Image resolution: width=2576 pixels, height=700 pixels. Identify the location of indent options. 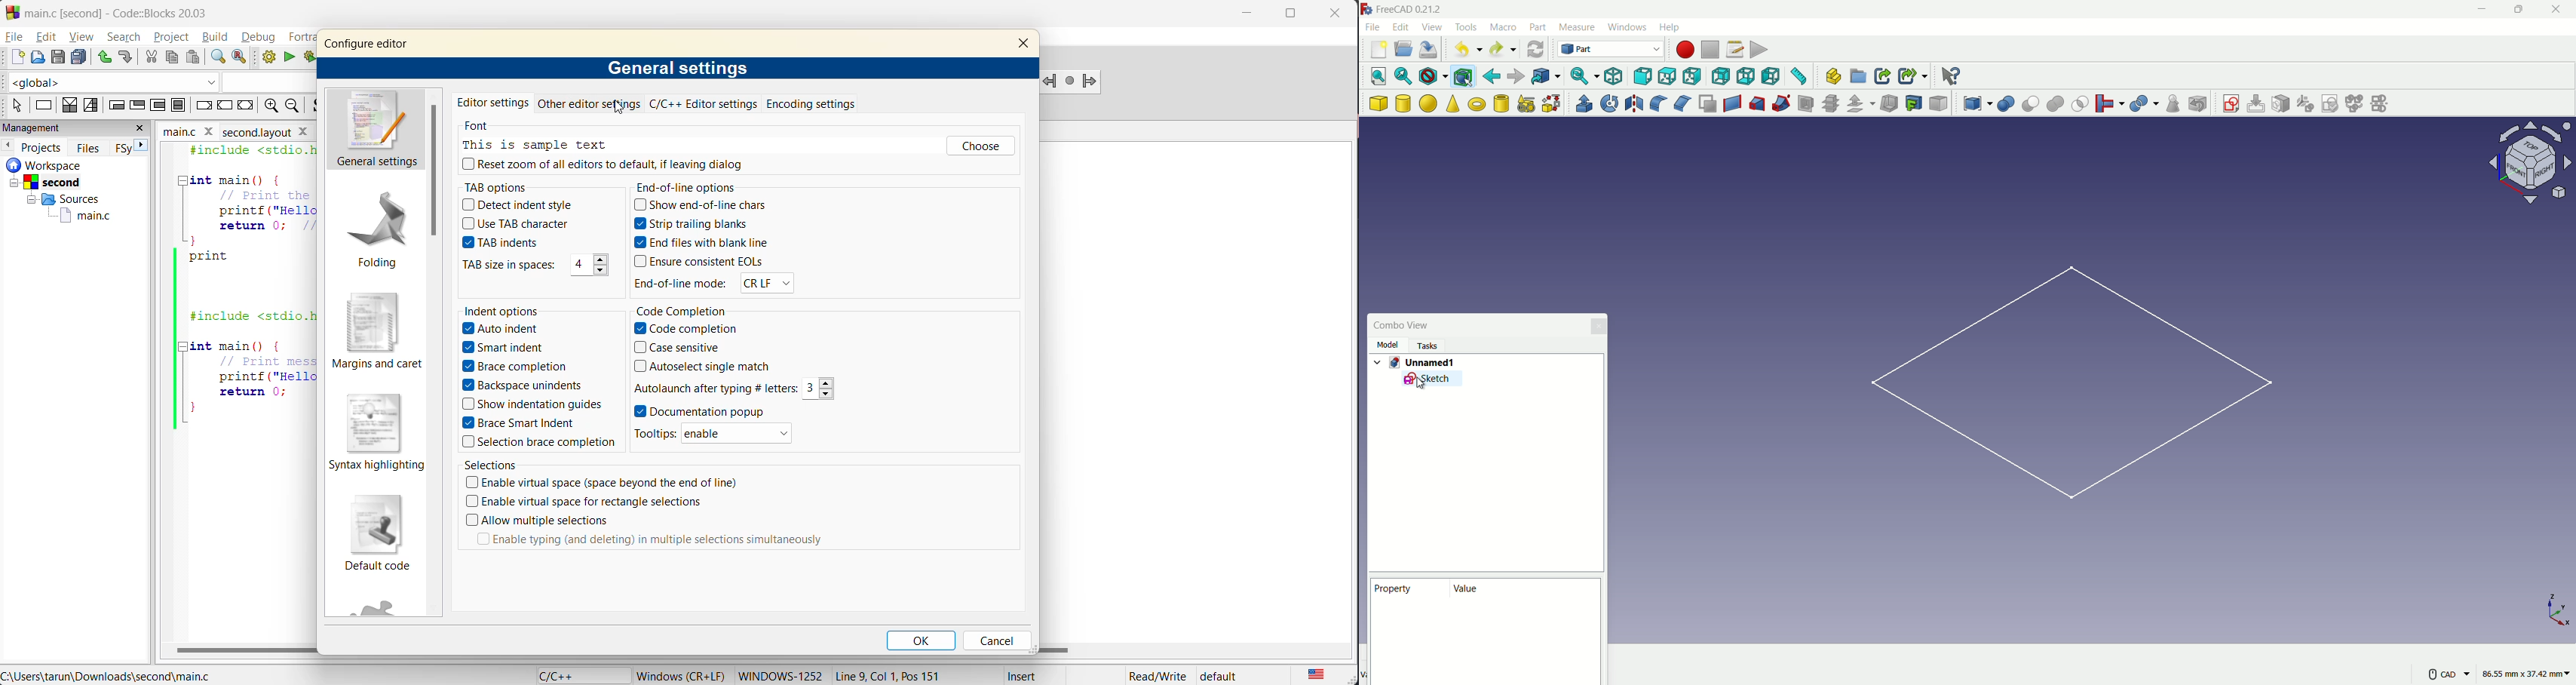
(543, 312).